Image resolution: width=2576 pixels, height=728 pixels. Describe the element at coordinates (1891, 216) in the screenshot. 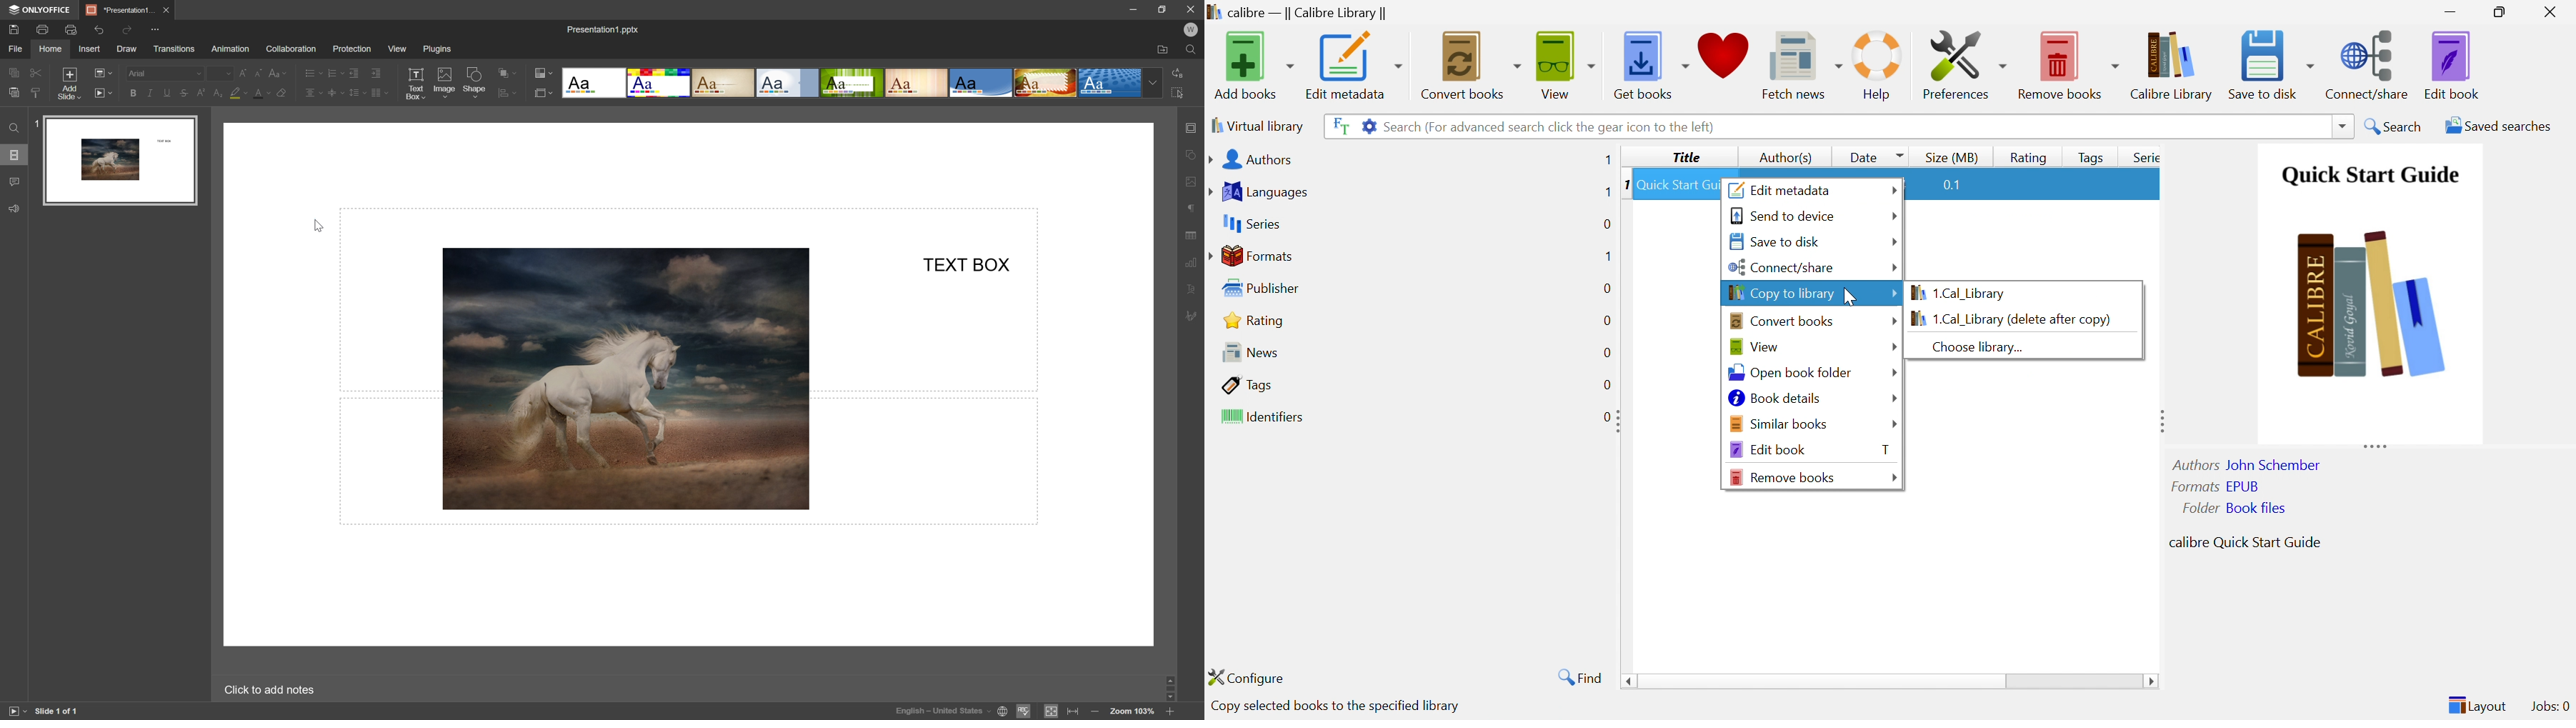

I see `Drop Down` at that location.